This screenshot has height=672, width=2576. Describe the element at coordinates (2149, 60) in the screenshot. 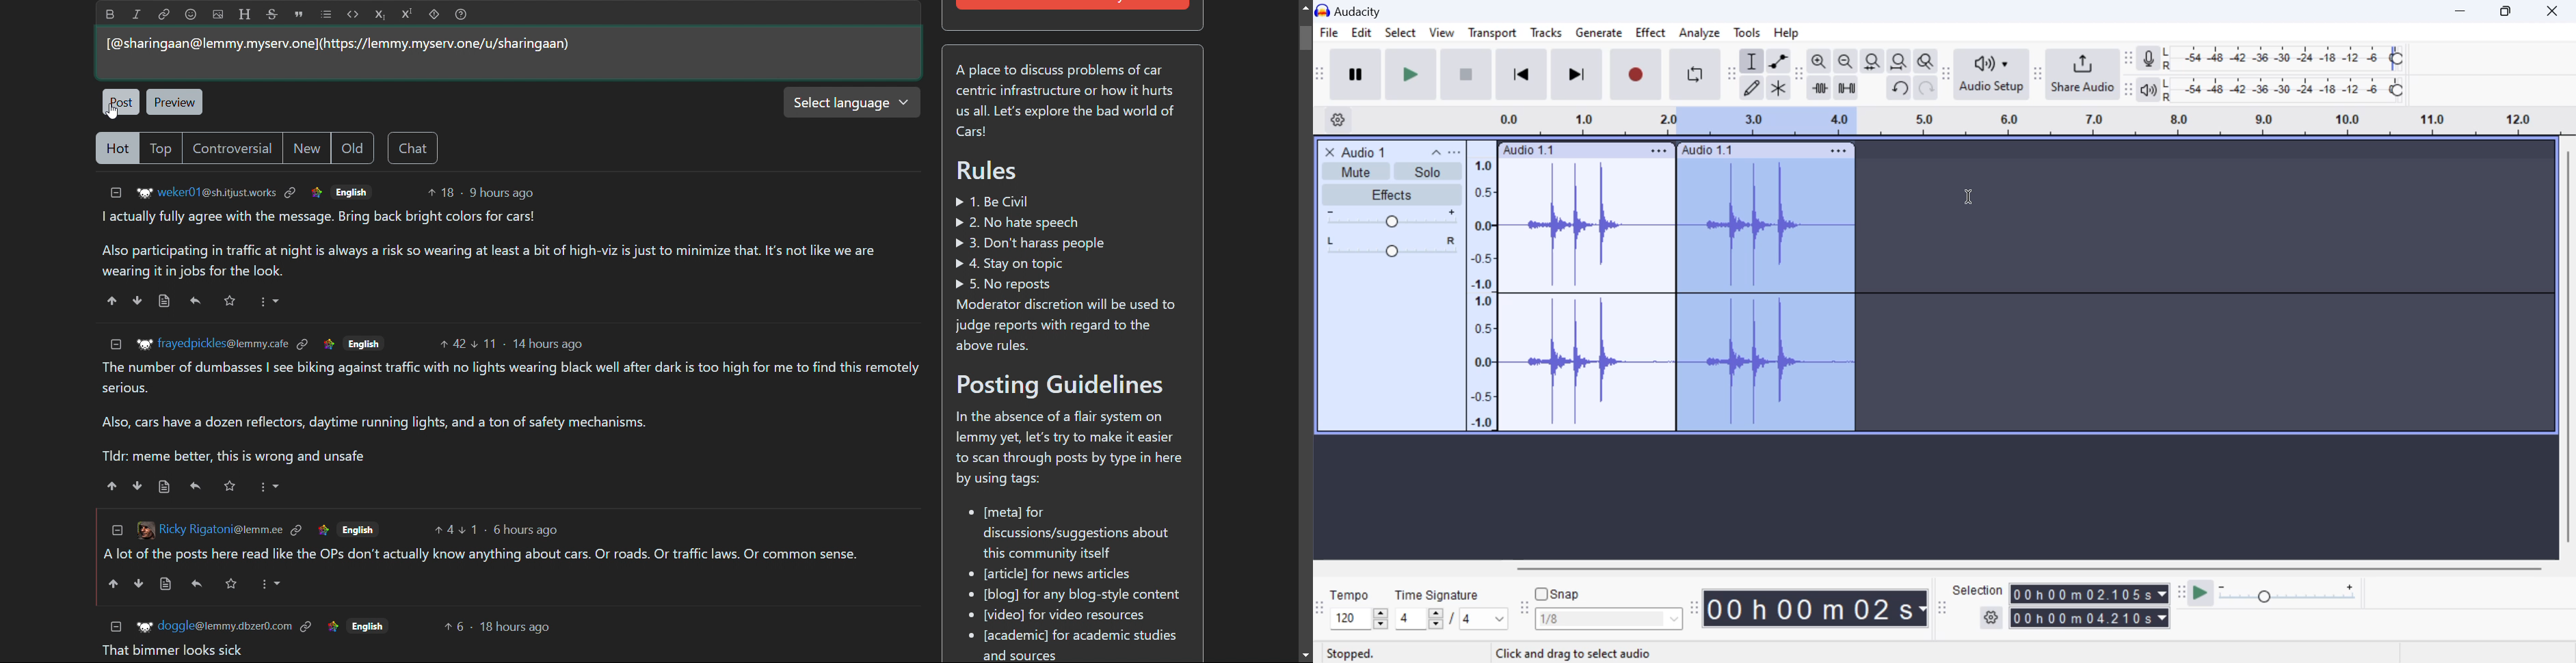

I see `record meter` at that location.